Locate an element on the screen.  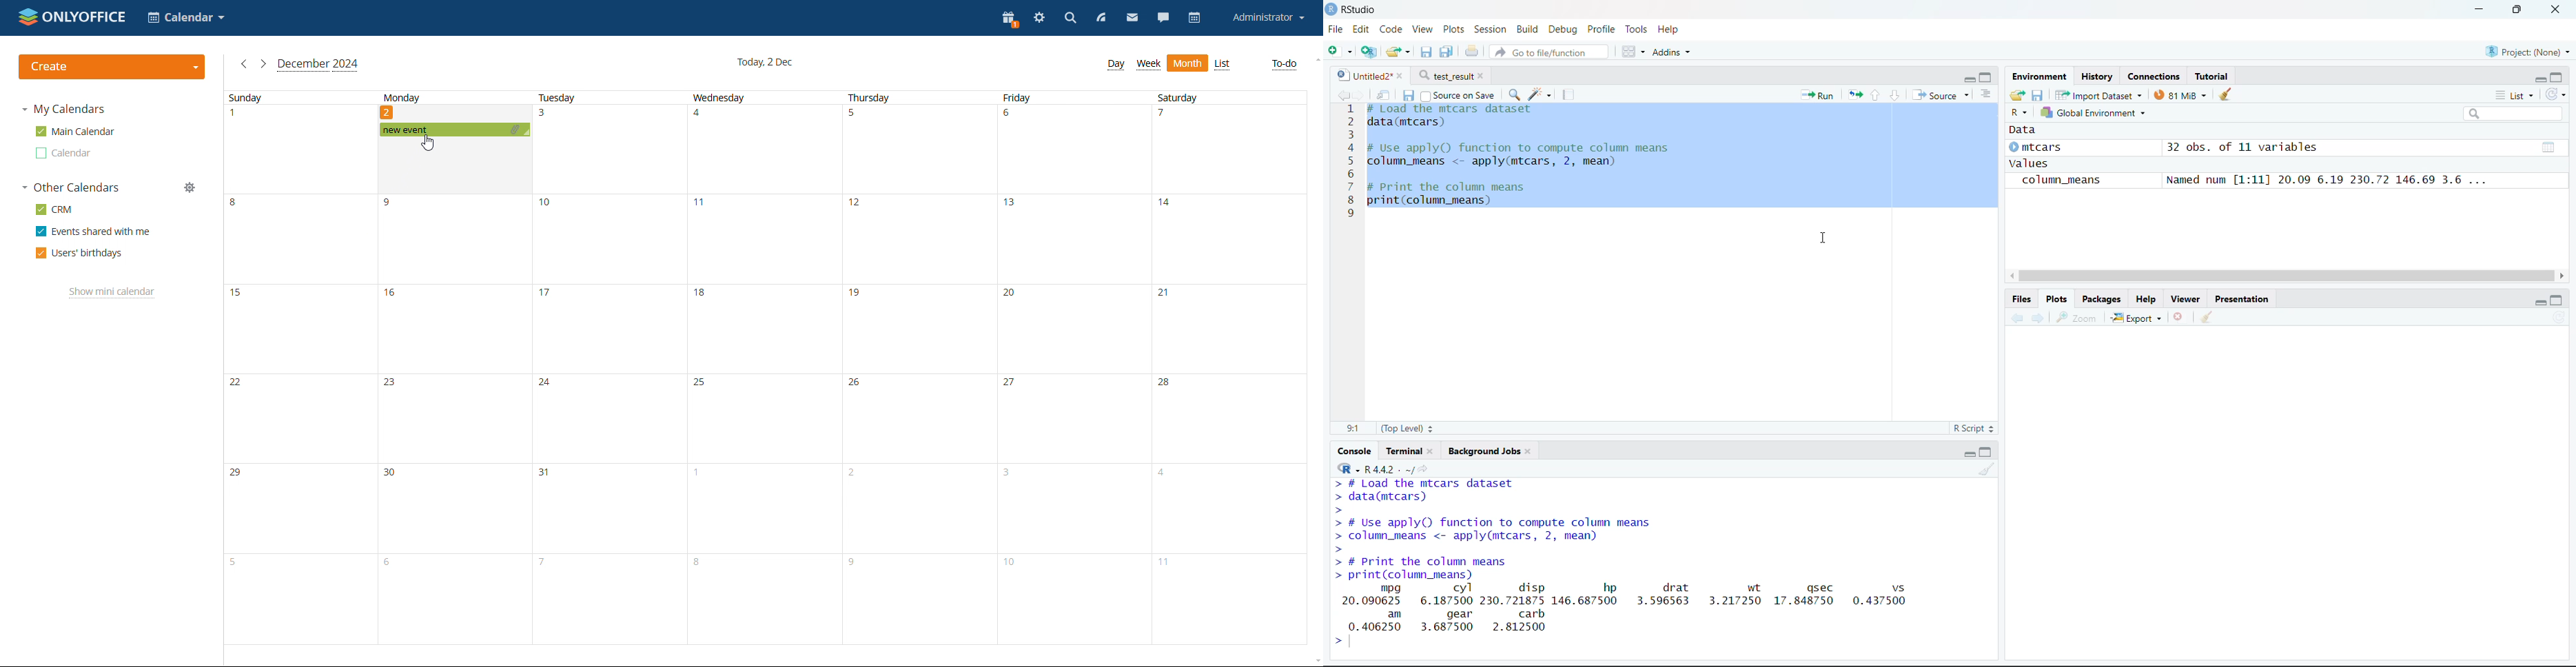
Files is located at coordinates (2022, 298).